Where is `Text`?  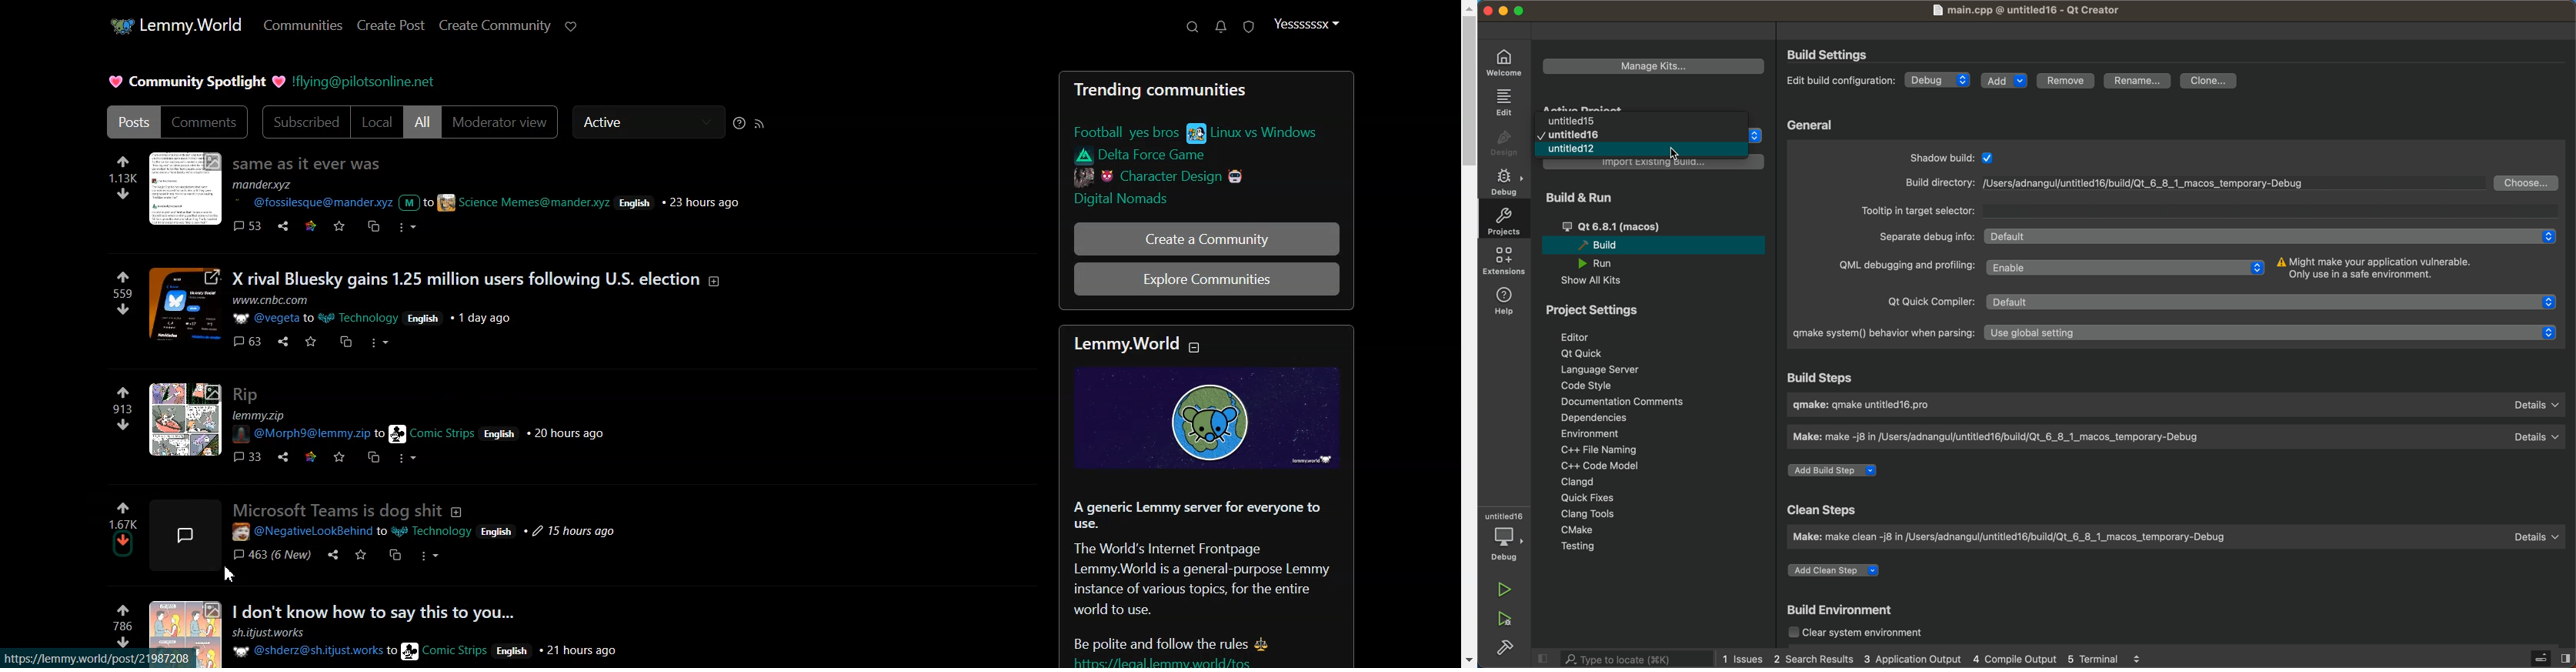
Text is located at coordinates (337, 509).